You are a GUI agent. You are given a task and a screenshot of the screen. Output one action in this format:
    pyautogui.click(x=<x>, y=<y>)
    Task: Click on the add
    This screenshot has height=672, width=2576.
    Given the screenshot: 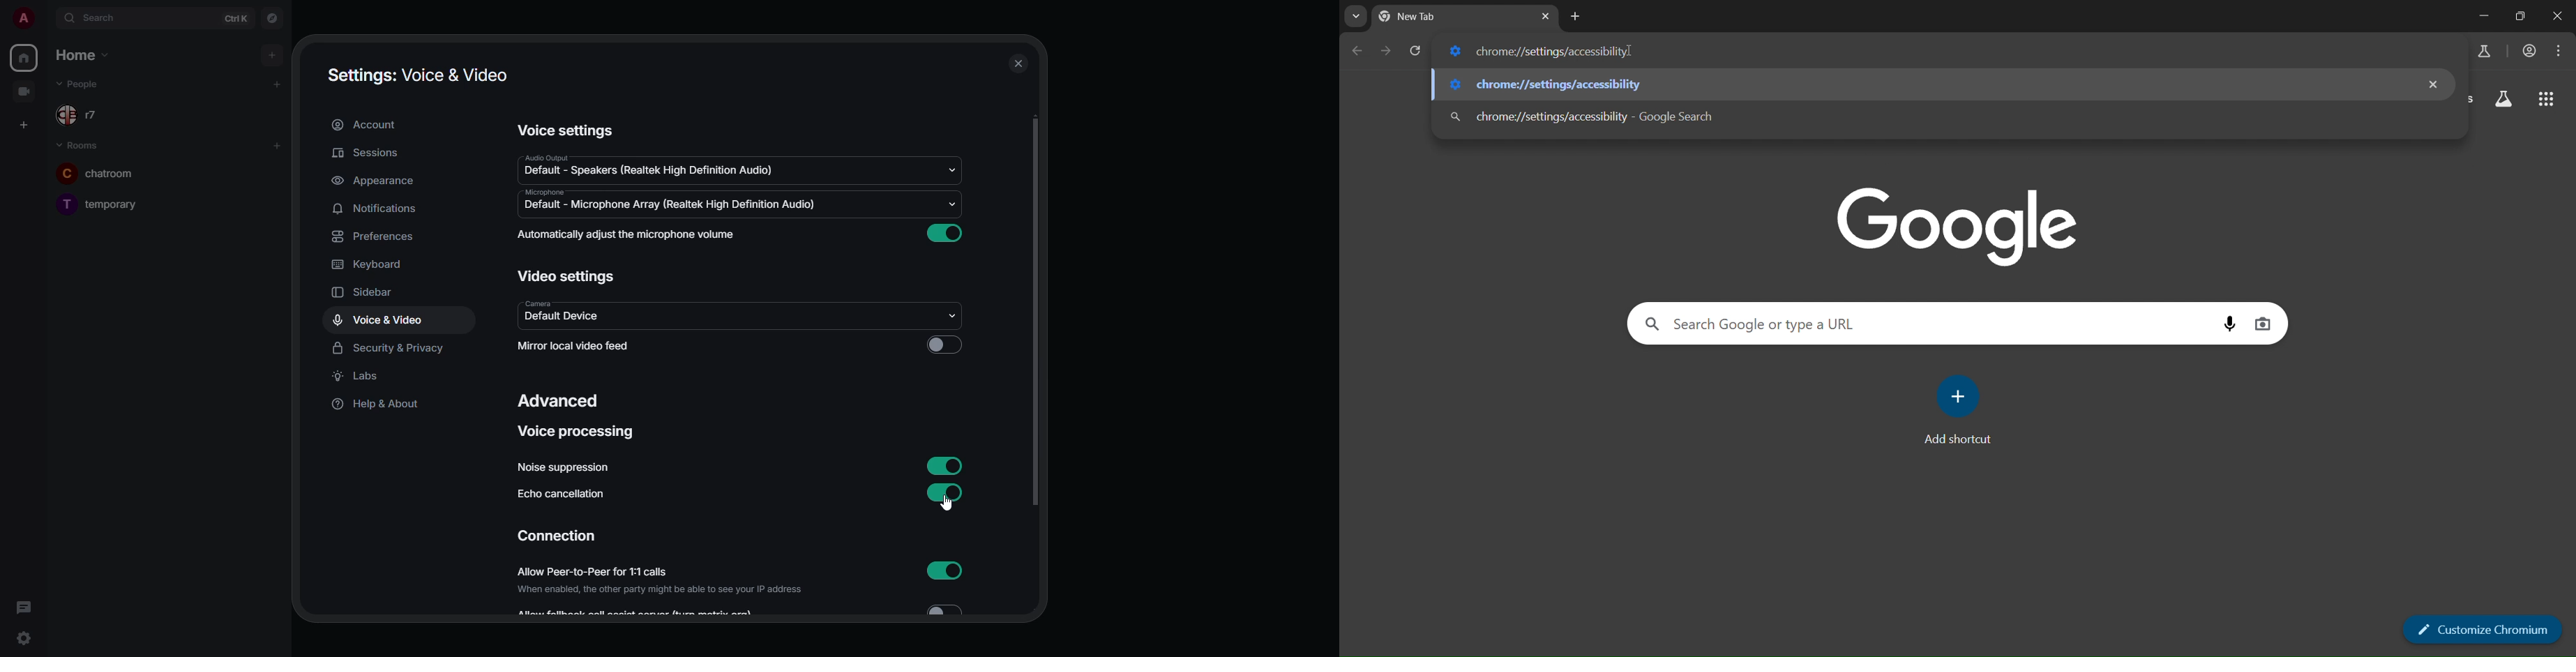 What is the action you would take?
    pyautogui.click(x=278, y=82)
    